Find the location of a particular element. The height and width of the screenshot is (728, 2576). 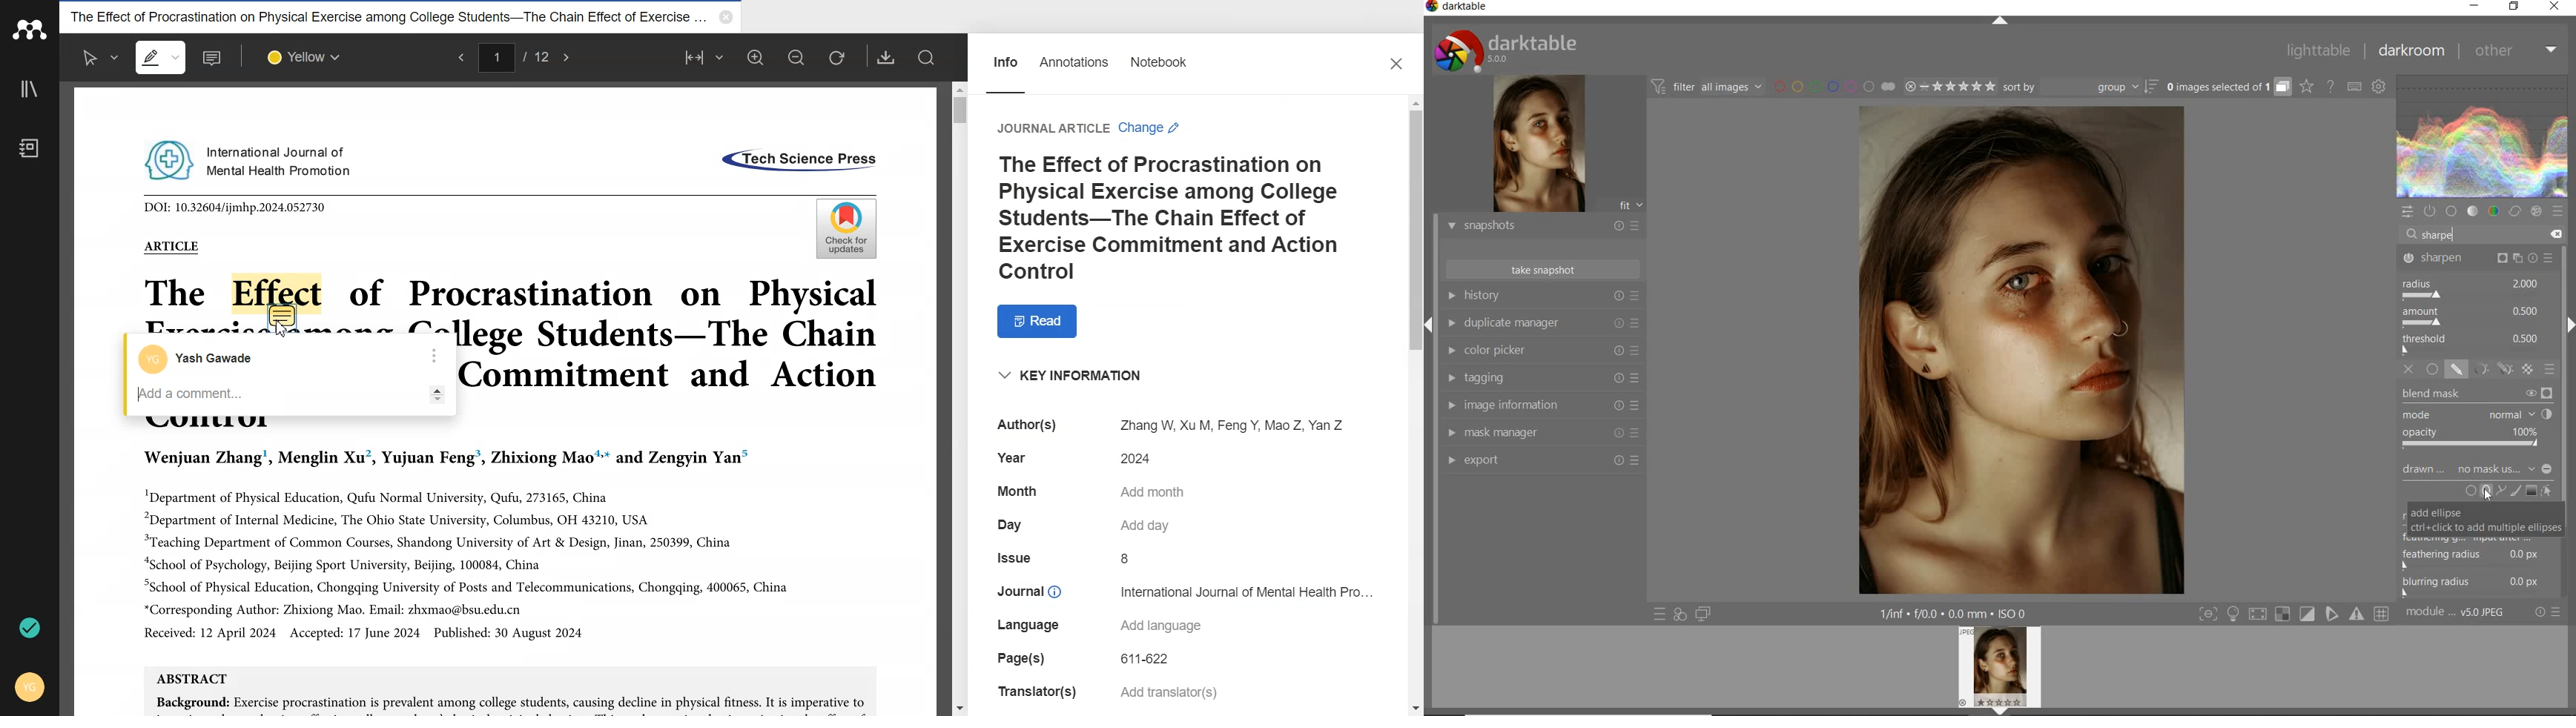

Account is located at coordinates (27, 683).